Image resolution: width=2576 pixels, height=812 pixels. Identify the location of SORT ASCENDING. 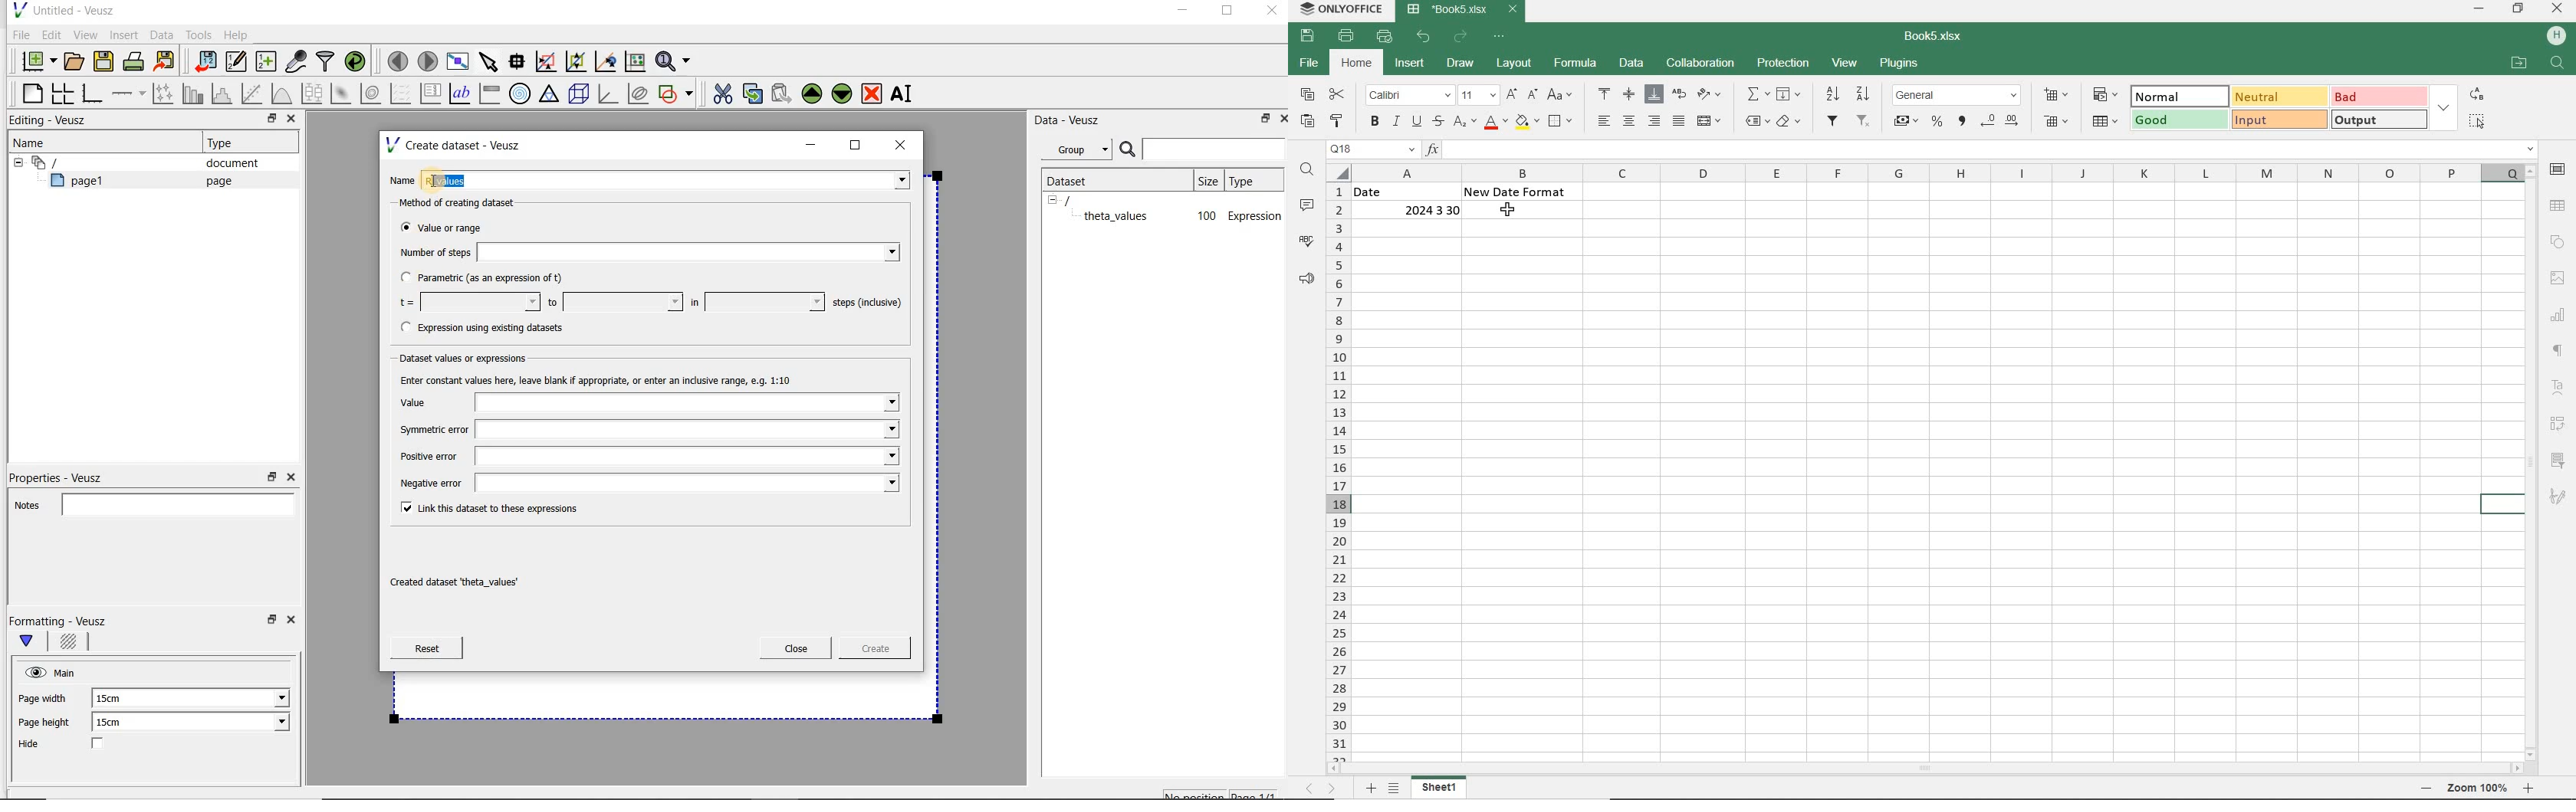
(1832, 94).